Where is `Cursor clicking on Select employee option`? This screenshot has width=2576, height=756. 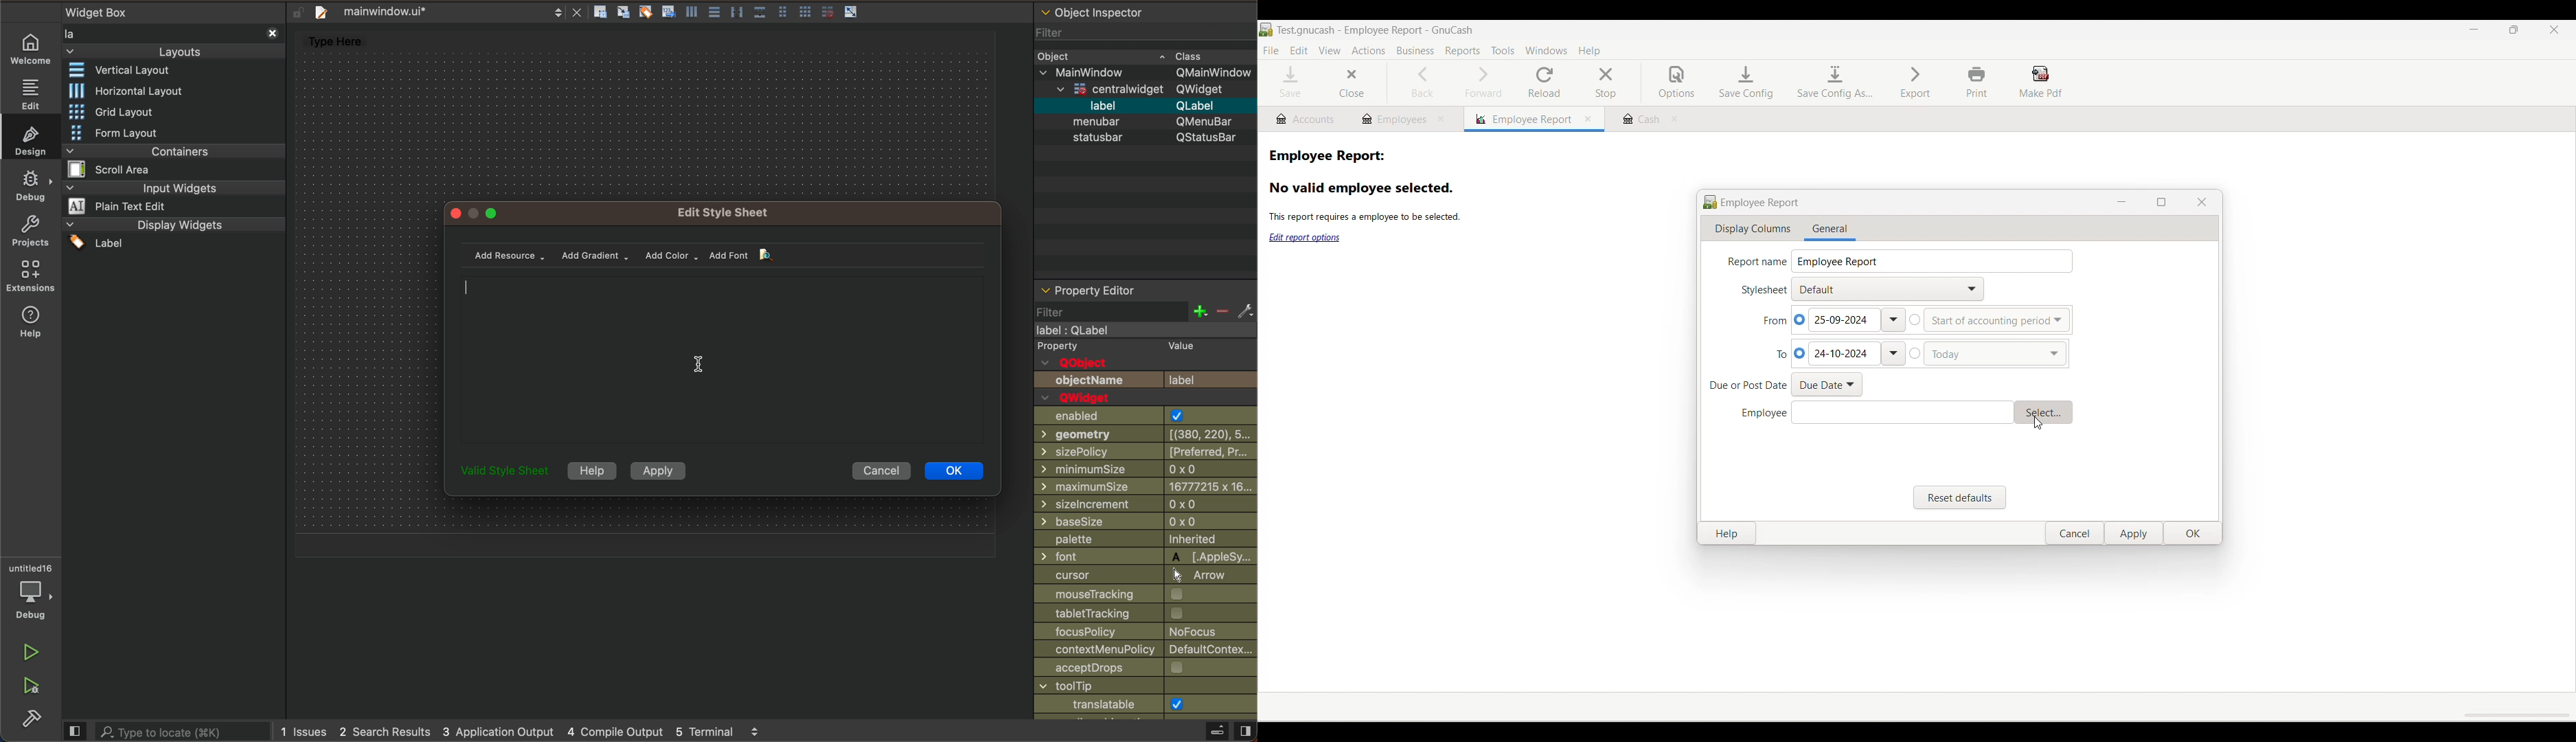
Cursor clicking on Select employee option is located at coordinates (2038, 423).